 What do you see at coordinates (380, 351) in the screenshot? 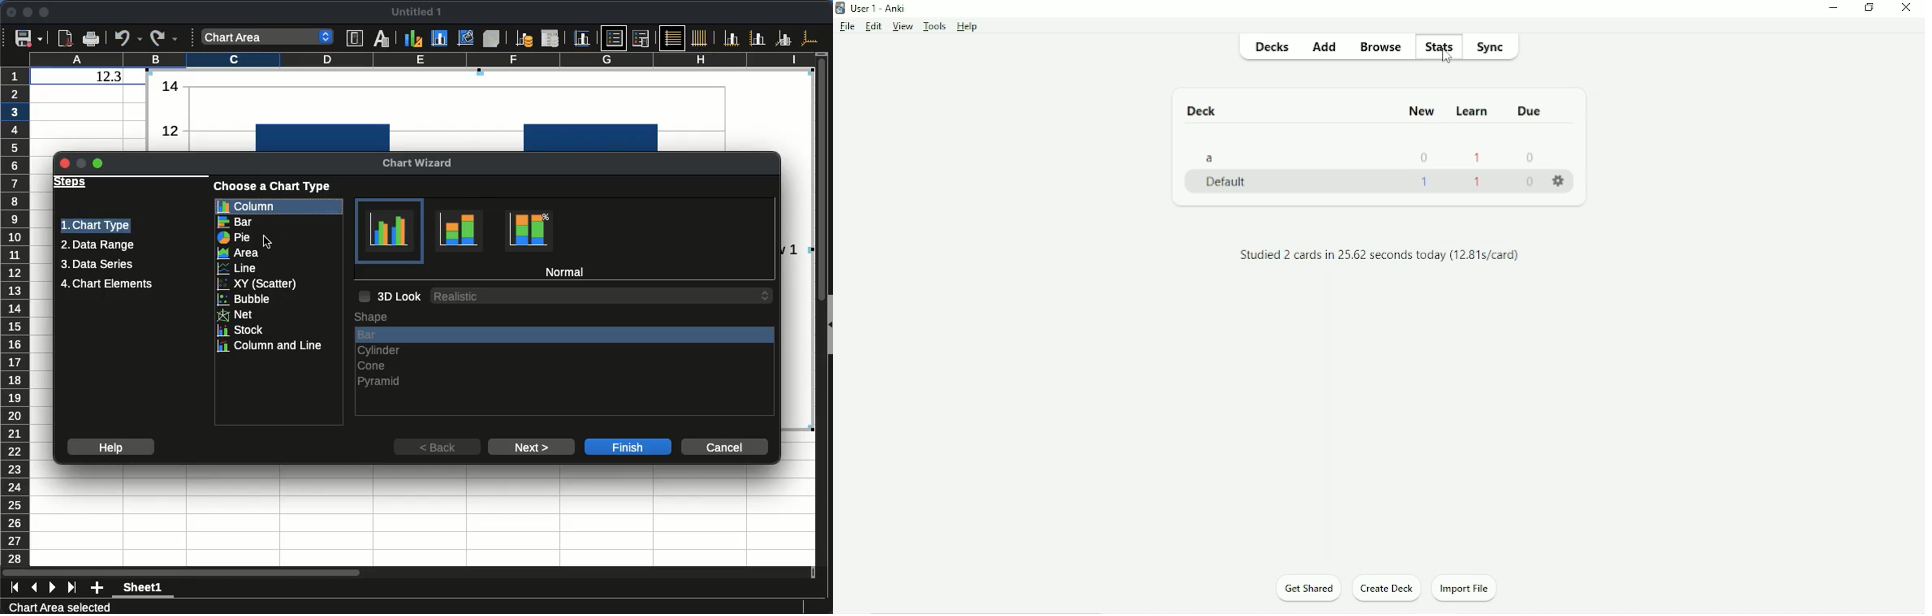
I see `cylinder` at bounding box center [380, 351].